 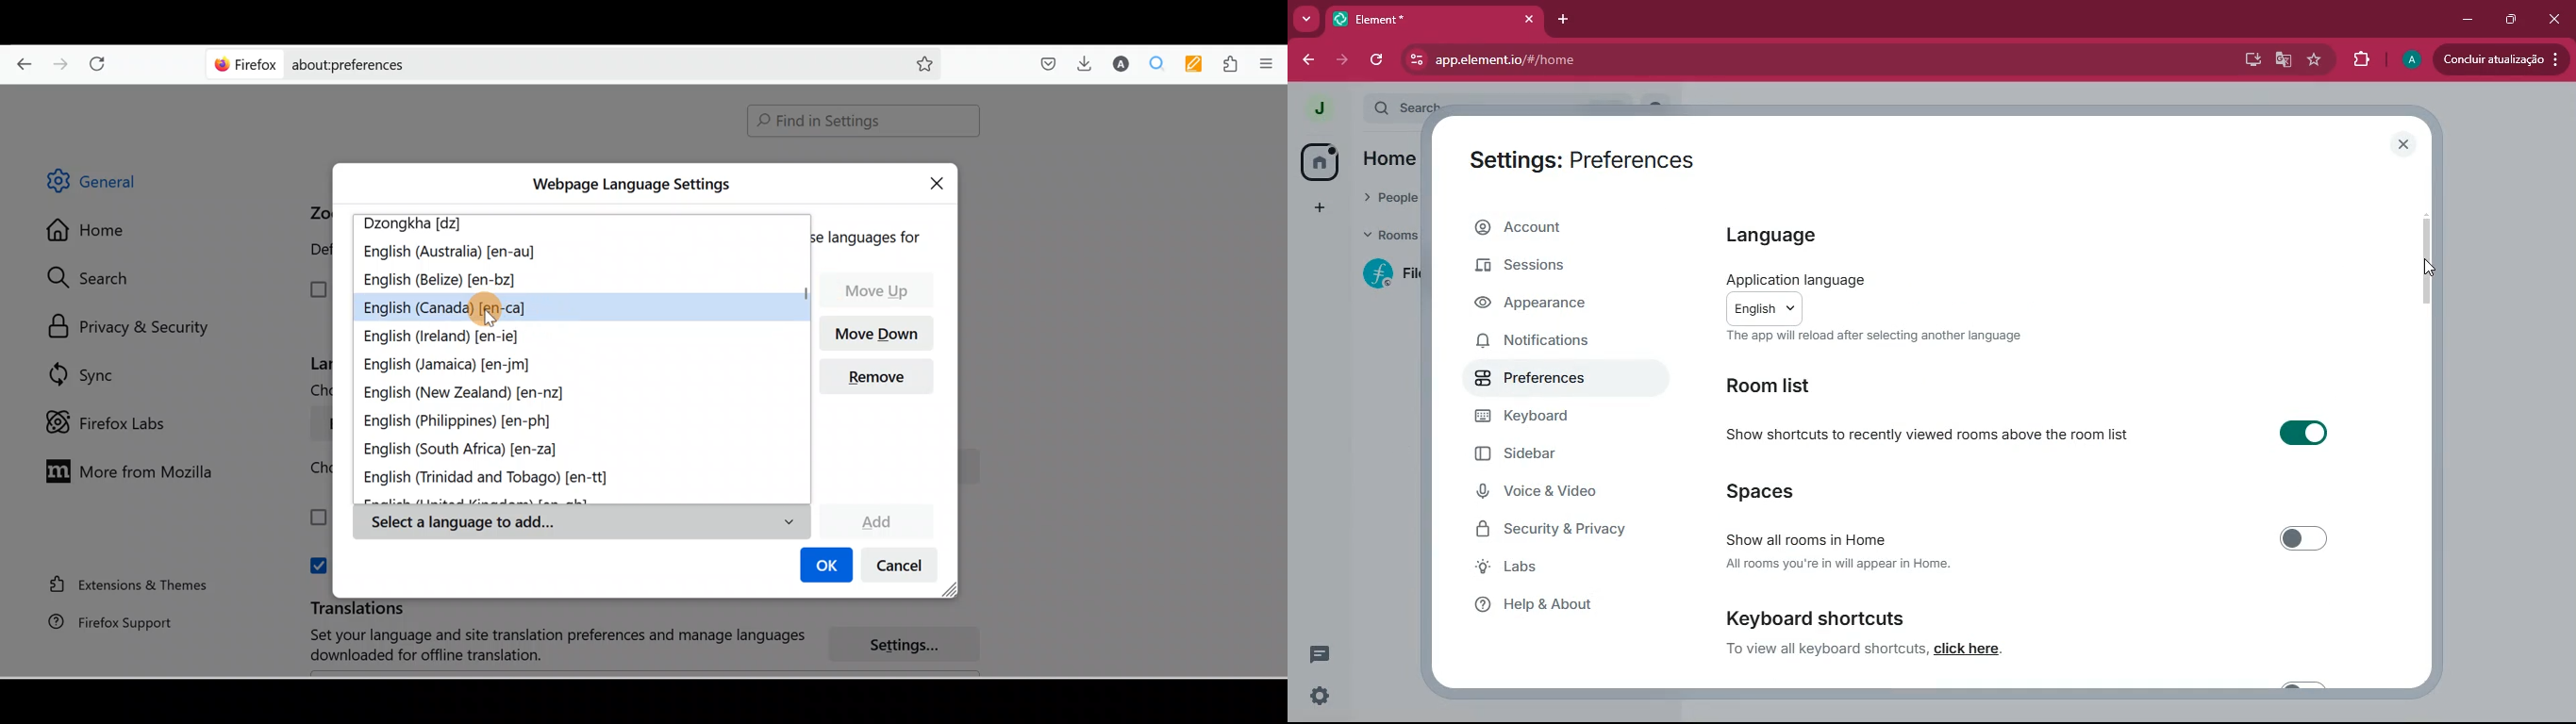 I want to click on app.element.io/#/home, so click(x=1610, y=58).